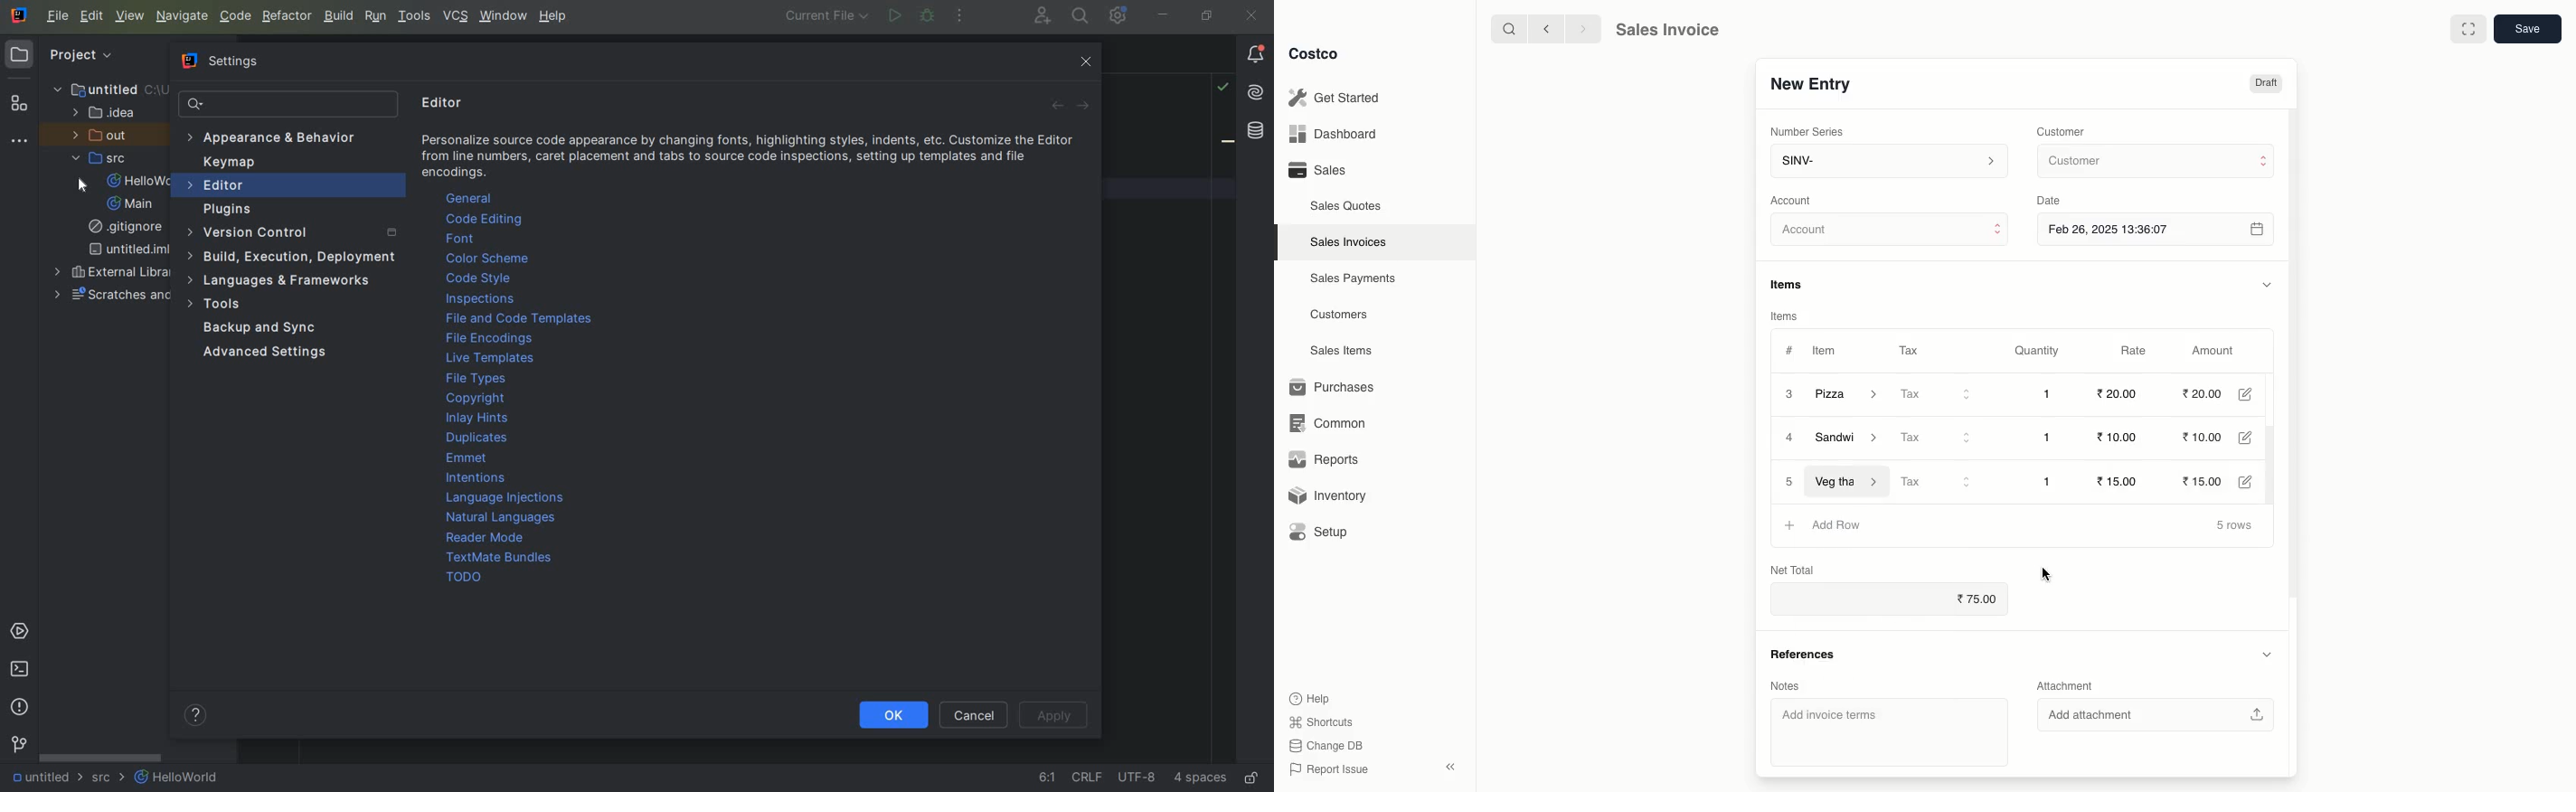 This screenshot has height=812, width=2576. What do you see at coordinates (1939, 482) in the screenshot?
I see `Tax` at bounding box center [1939, 482].